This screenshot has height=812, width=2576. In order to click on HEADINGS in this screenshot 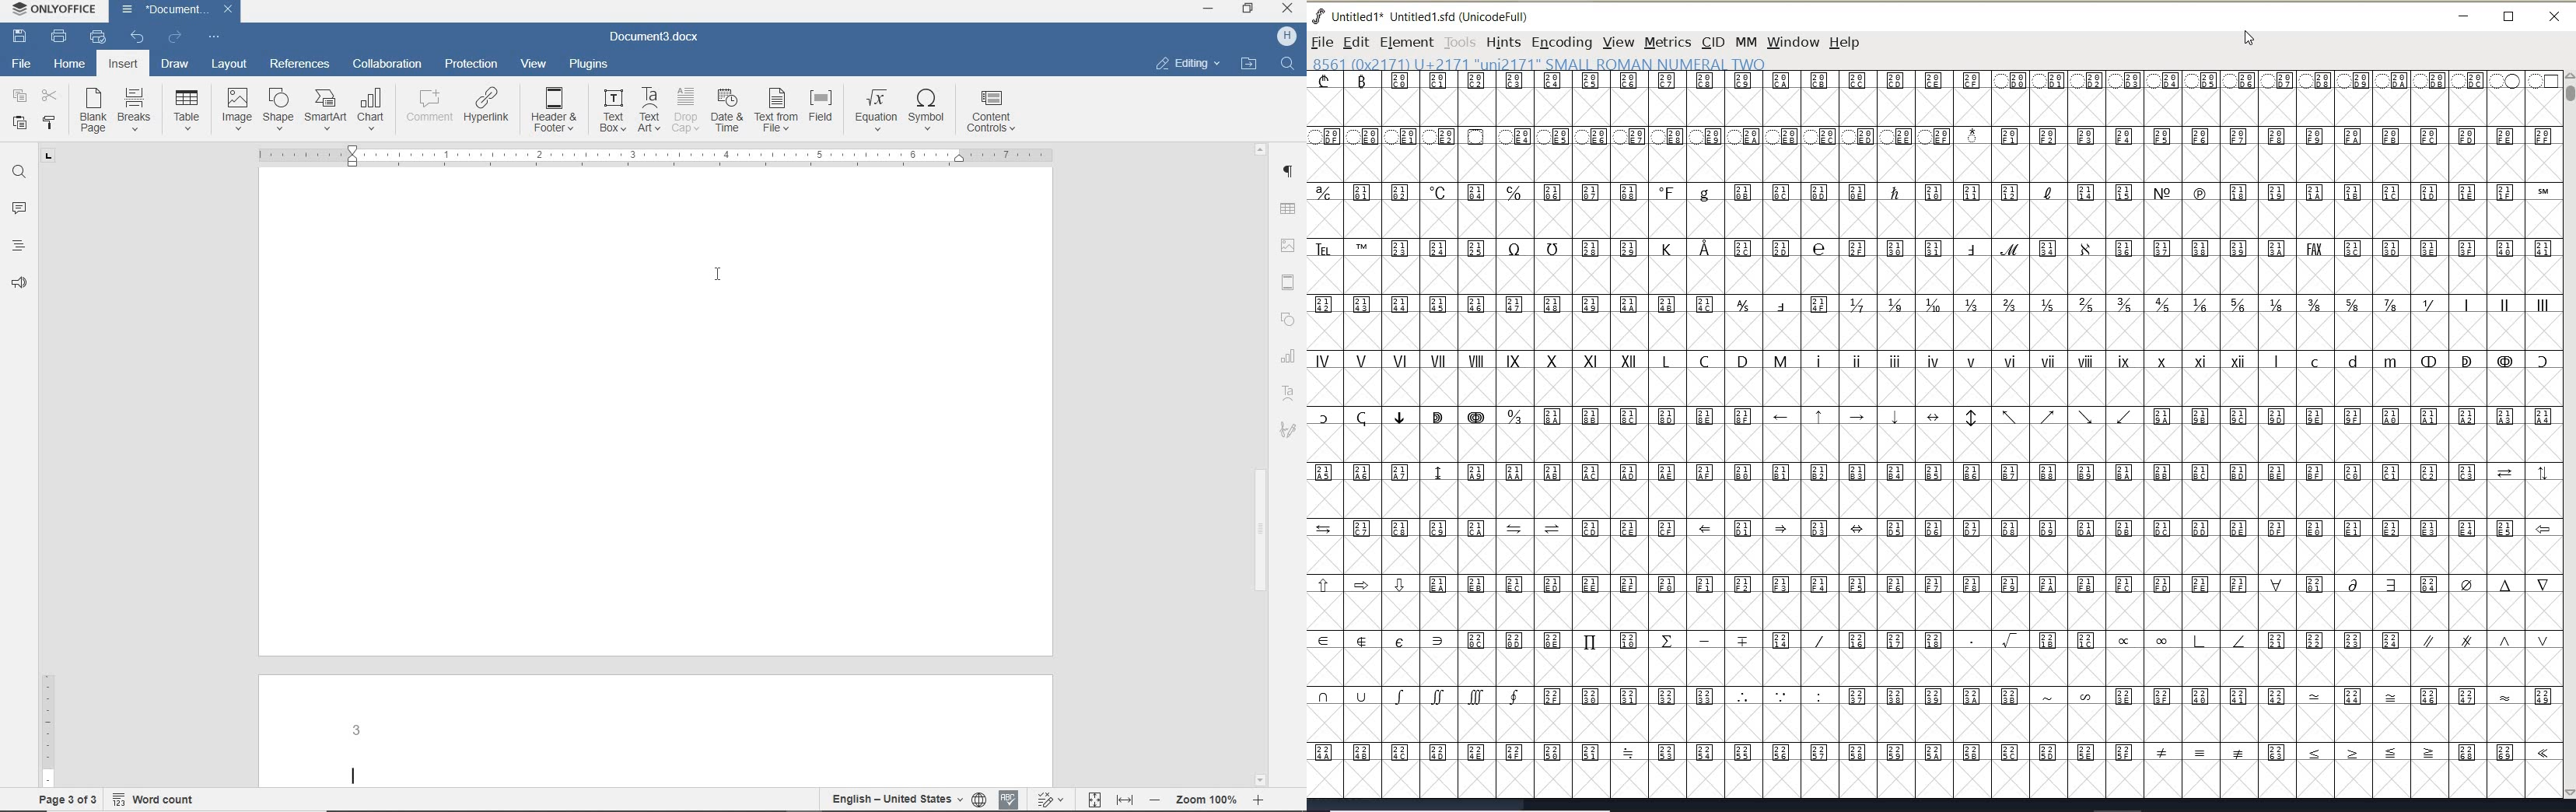, I will do `click(16, 247)`.